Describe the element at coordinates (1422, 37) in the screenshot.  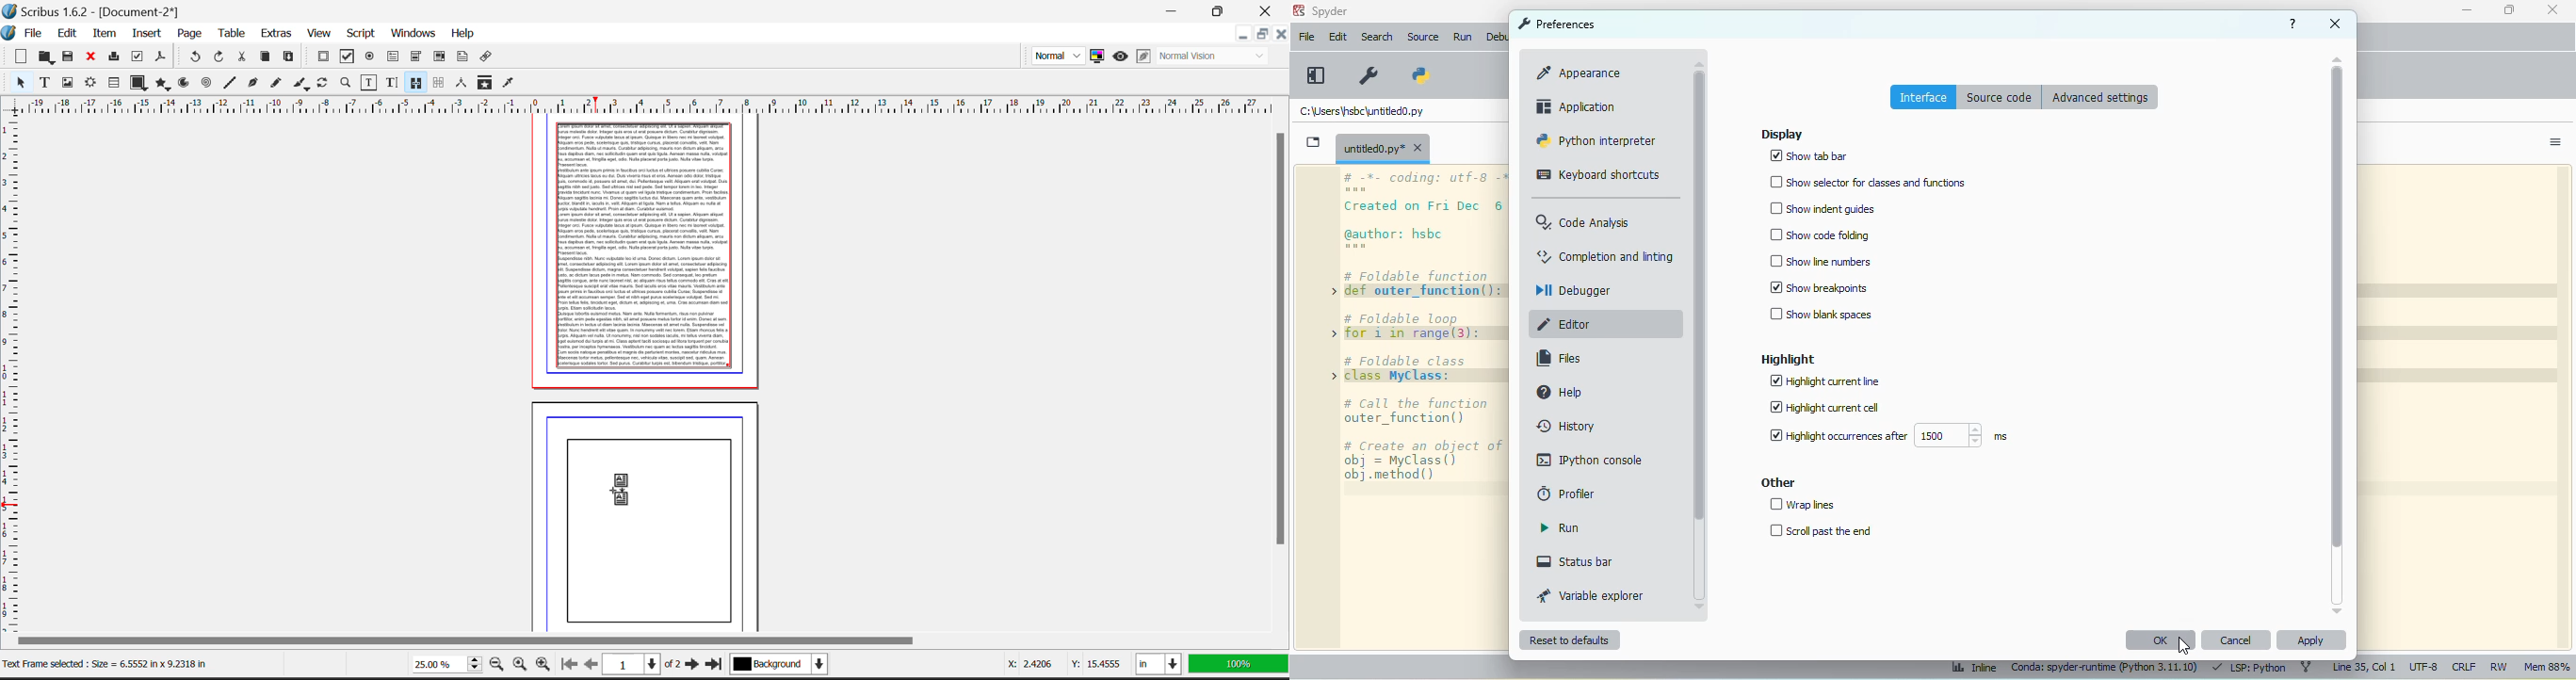
I see `source` at that location.